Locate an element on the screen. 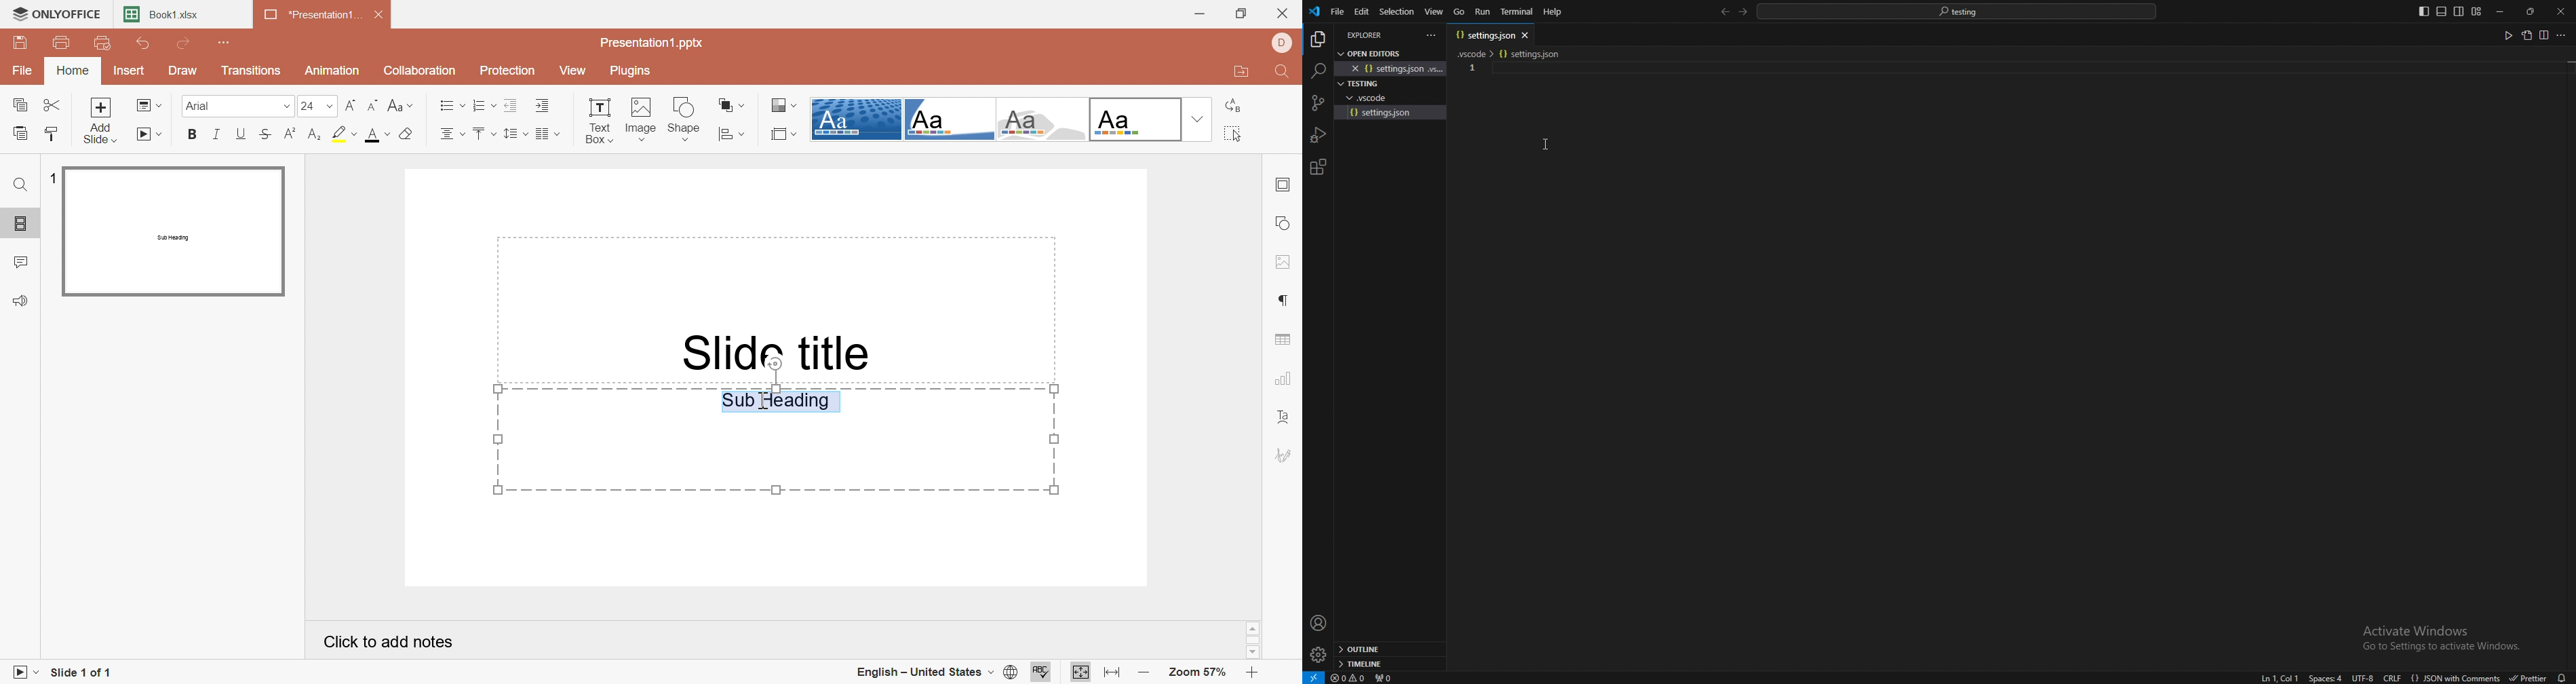  Change case is located at coordinates (399, 104).